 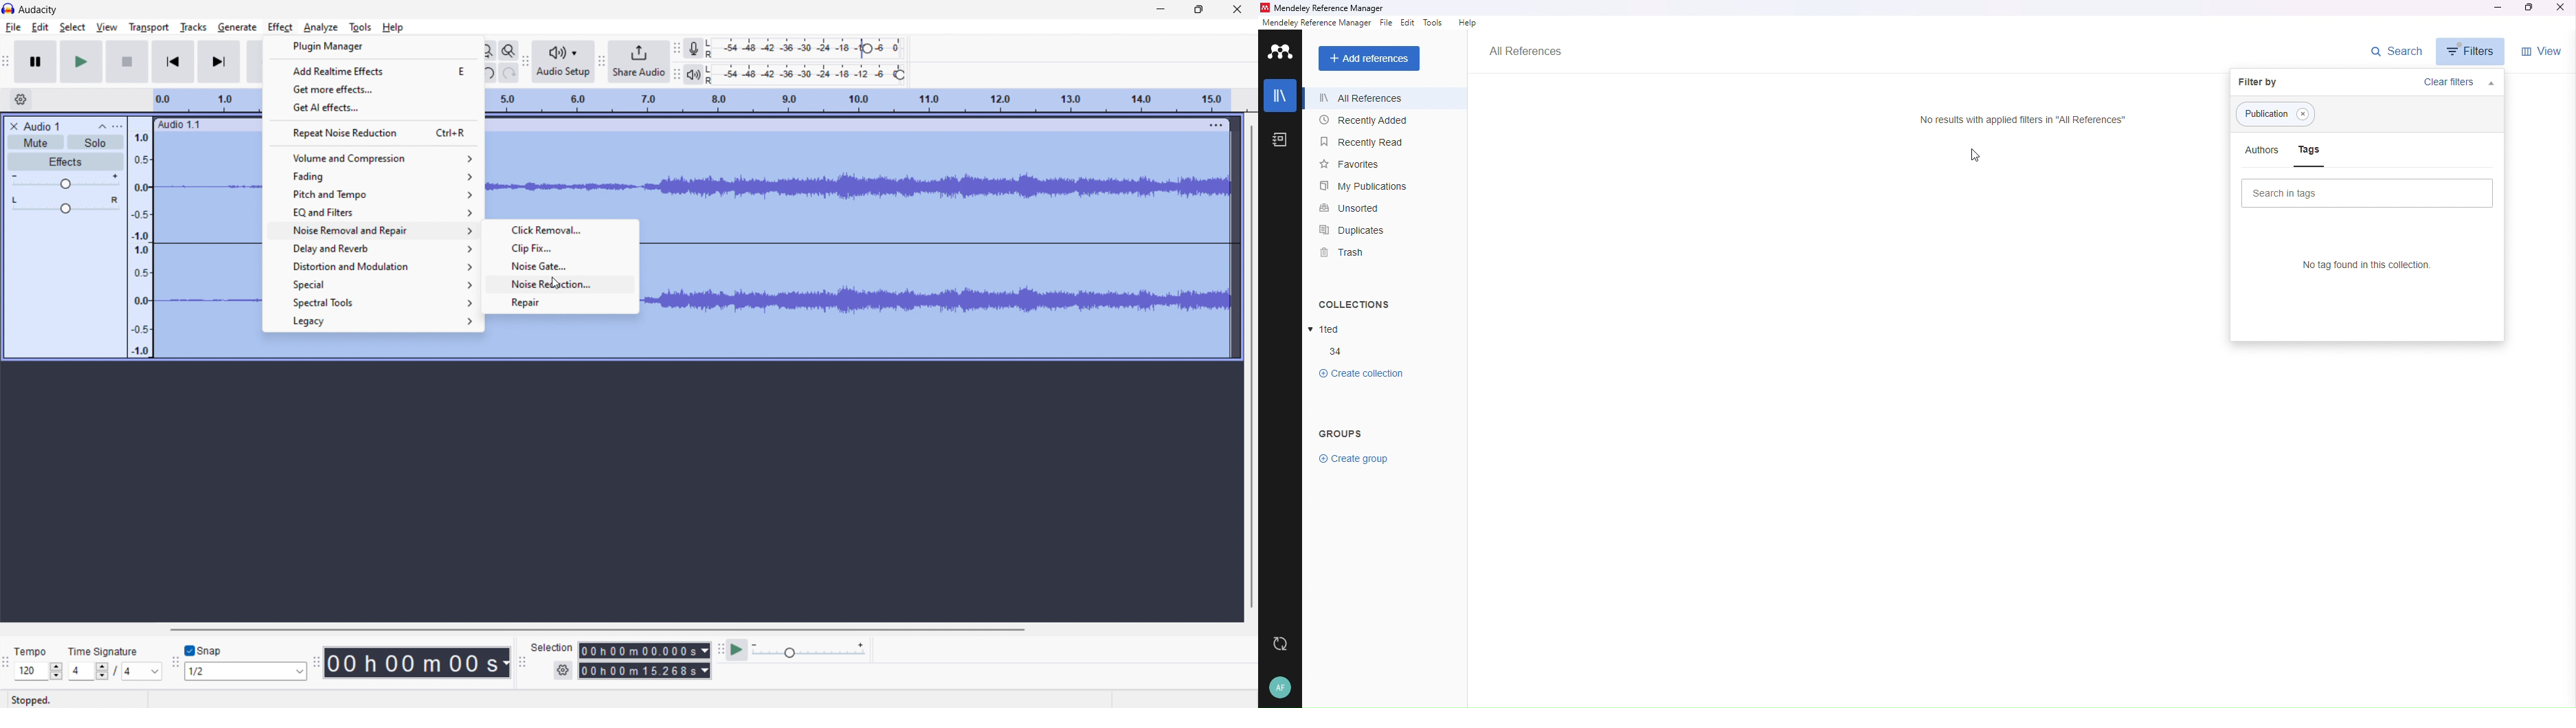 What do you see at coordinates (1370, 122) in the screenshot?
I see `Recently Added` at bounding box center [1370, 122].